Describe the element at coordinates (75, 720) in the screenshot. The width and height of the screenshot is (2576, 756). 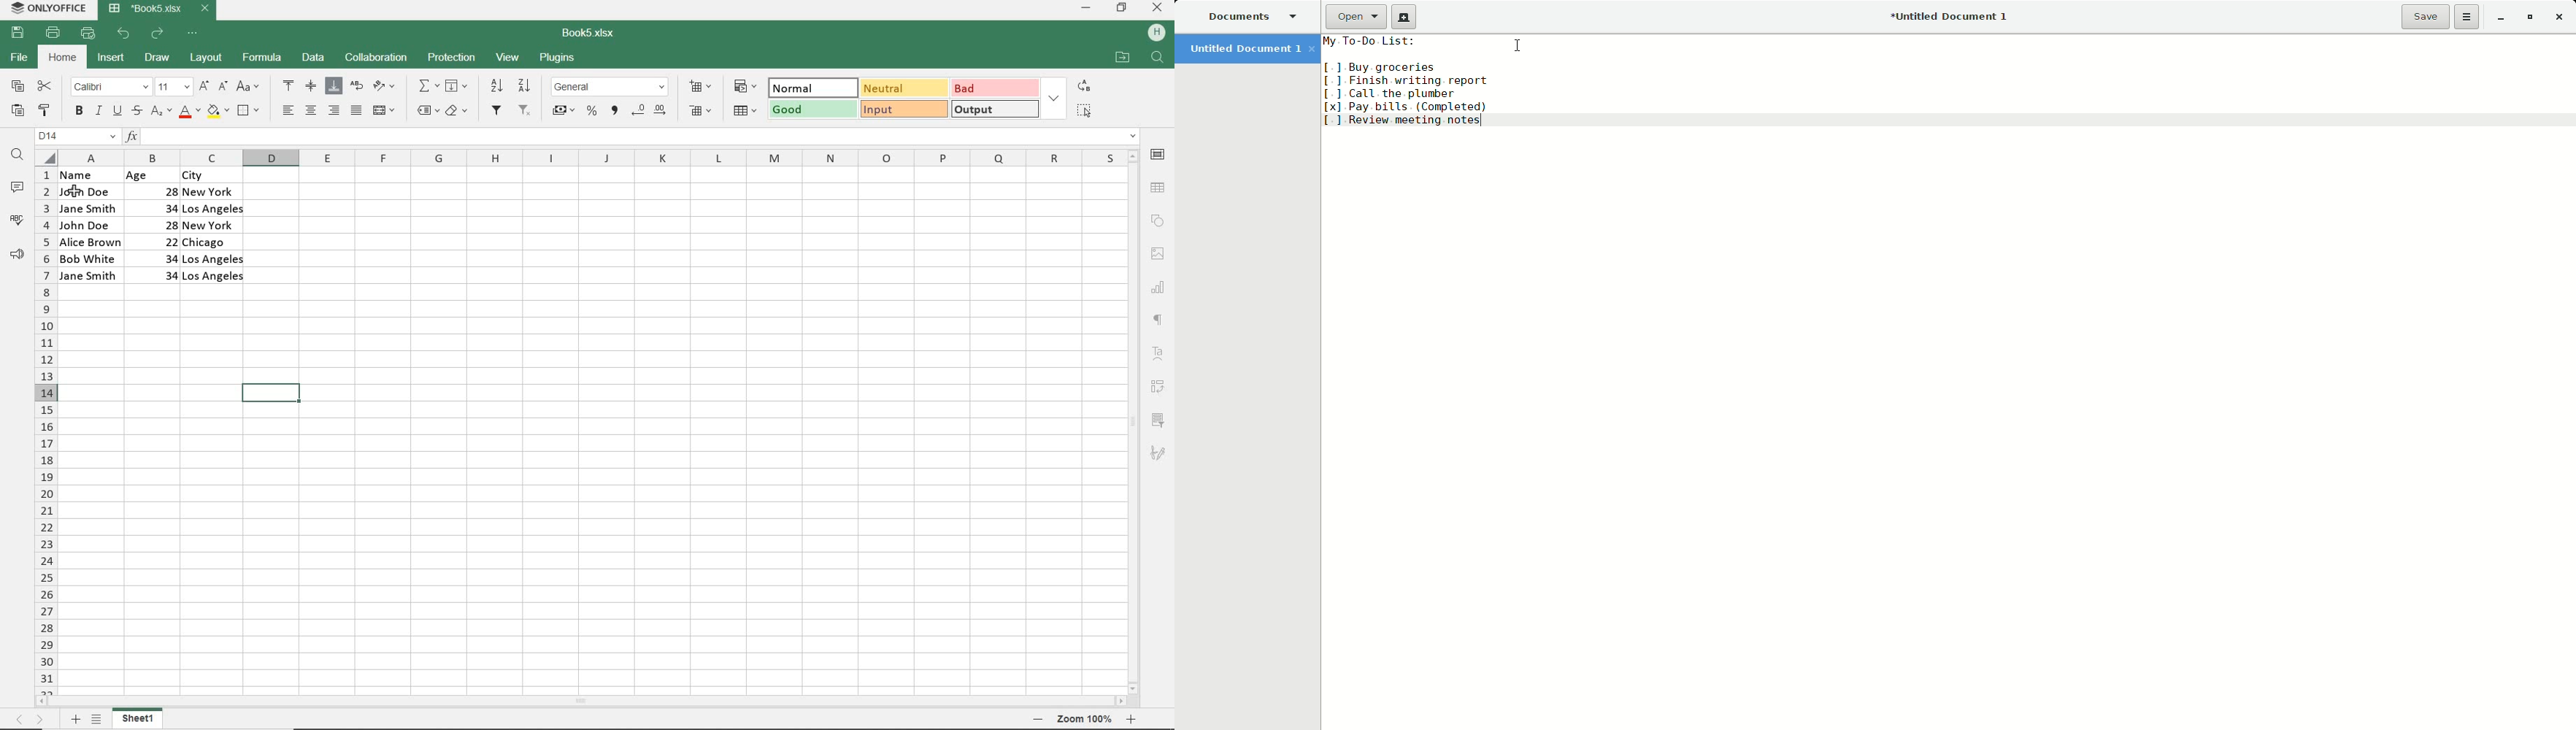
I see `ADD SHEETS` at that location.